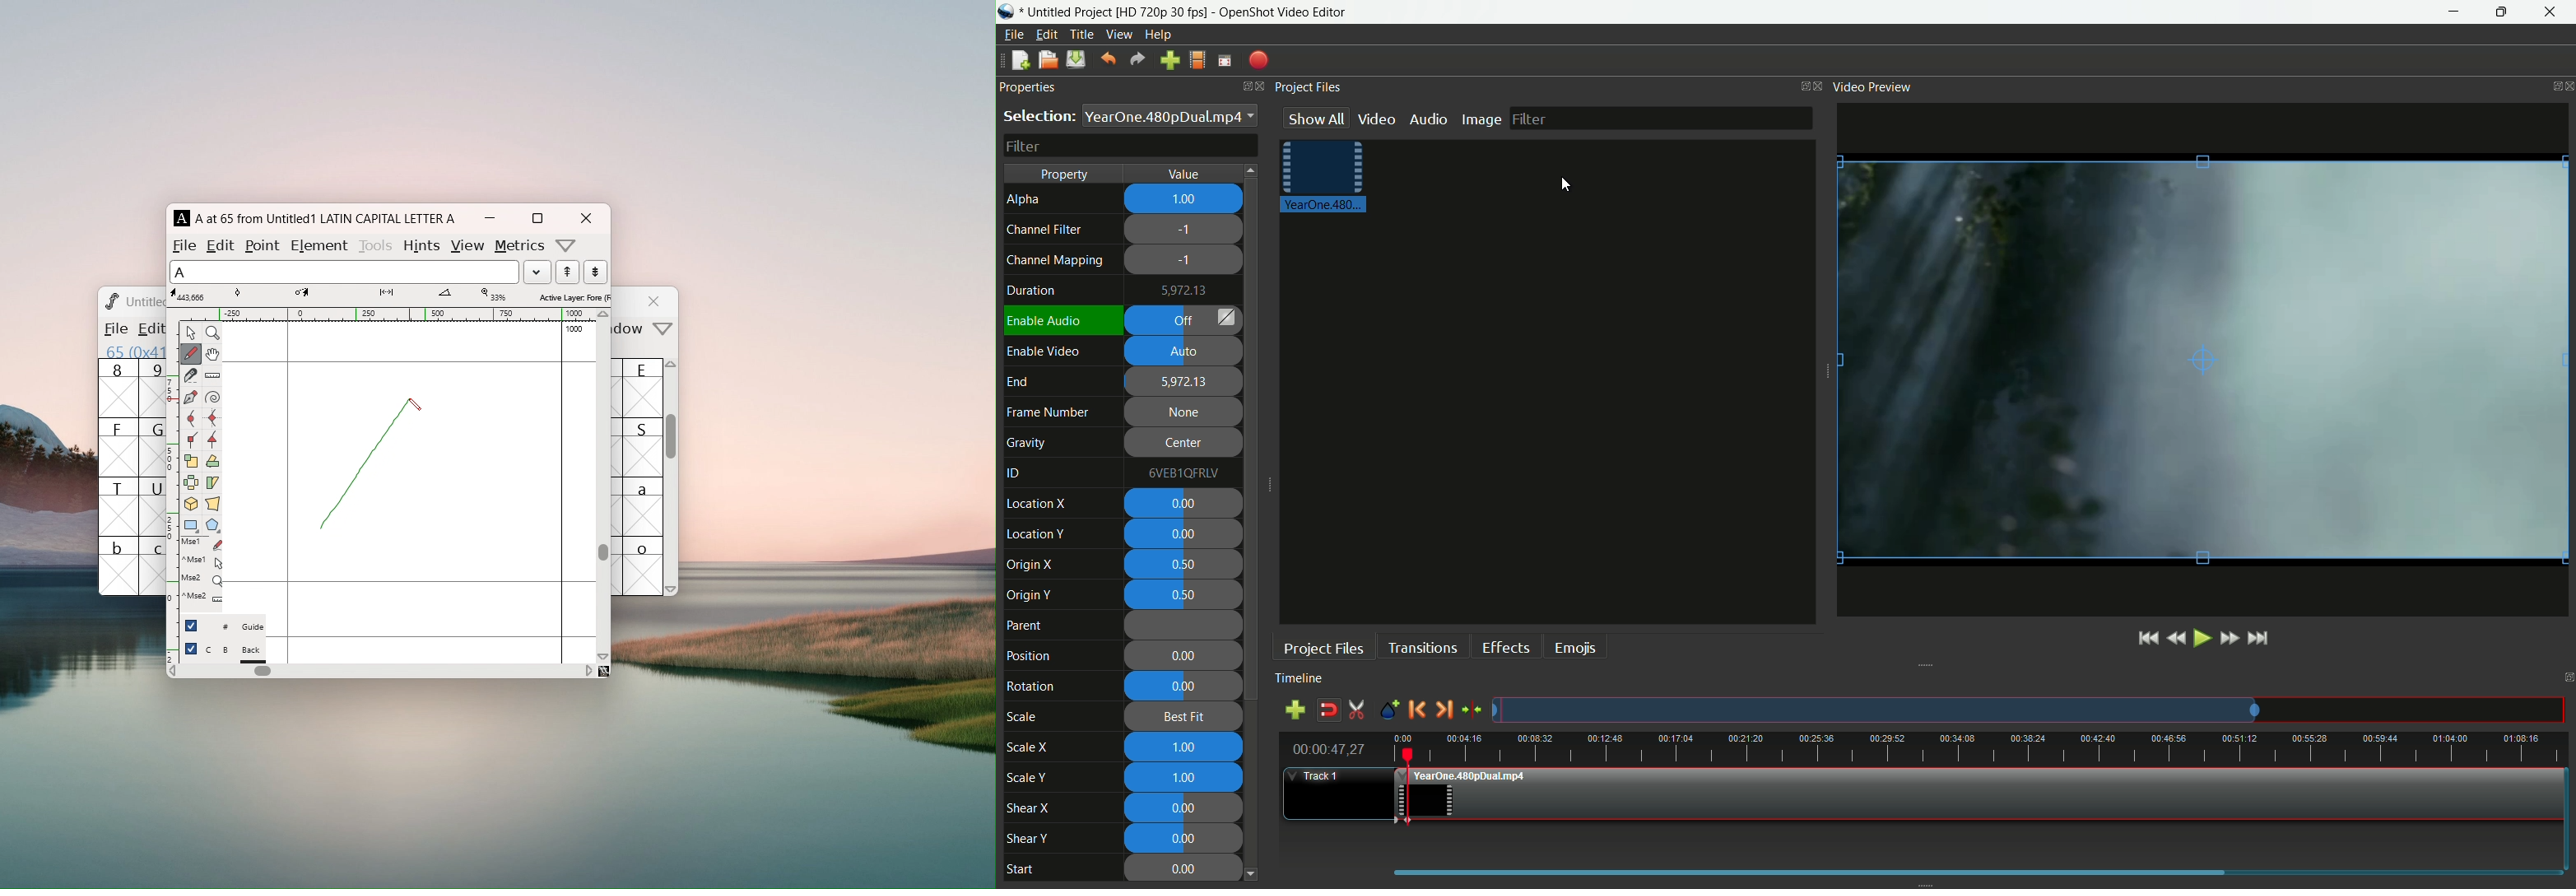 This screenshot has height=896, width=2576. I want to click on horizontal ruler, so click(388, 314).